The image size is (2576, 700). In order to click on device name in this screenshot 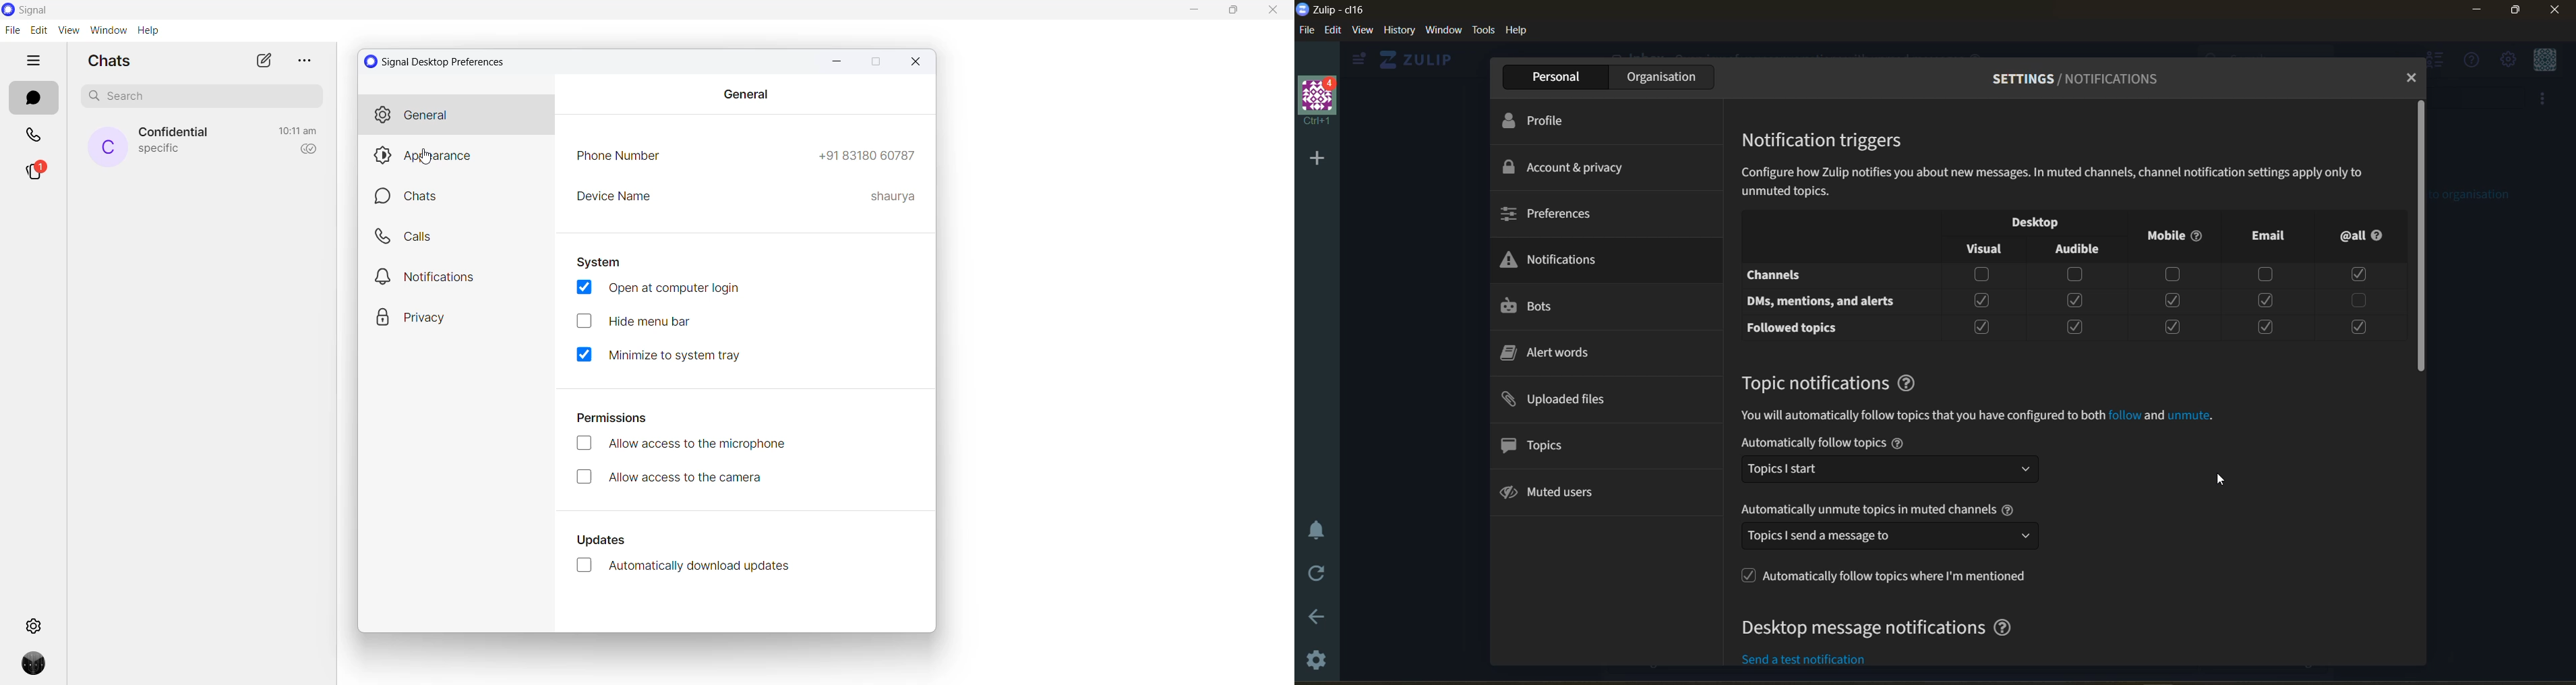, I will do `click(616, 199)`.